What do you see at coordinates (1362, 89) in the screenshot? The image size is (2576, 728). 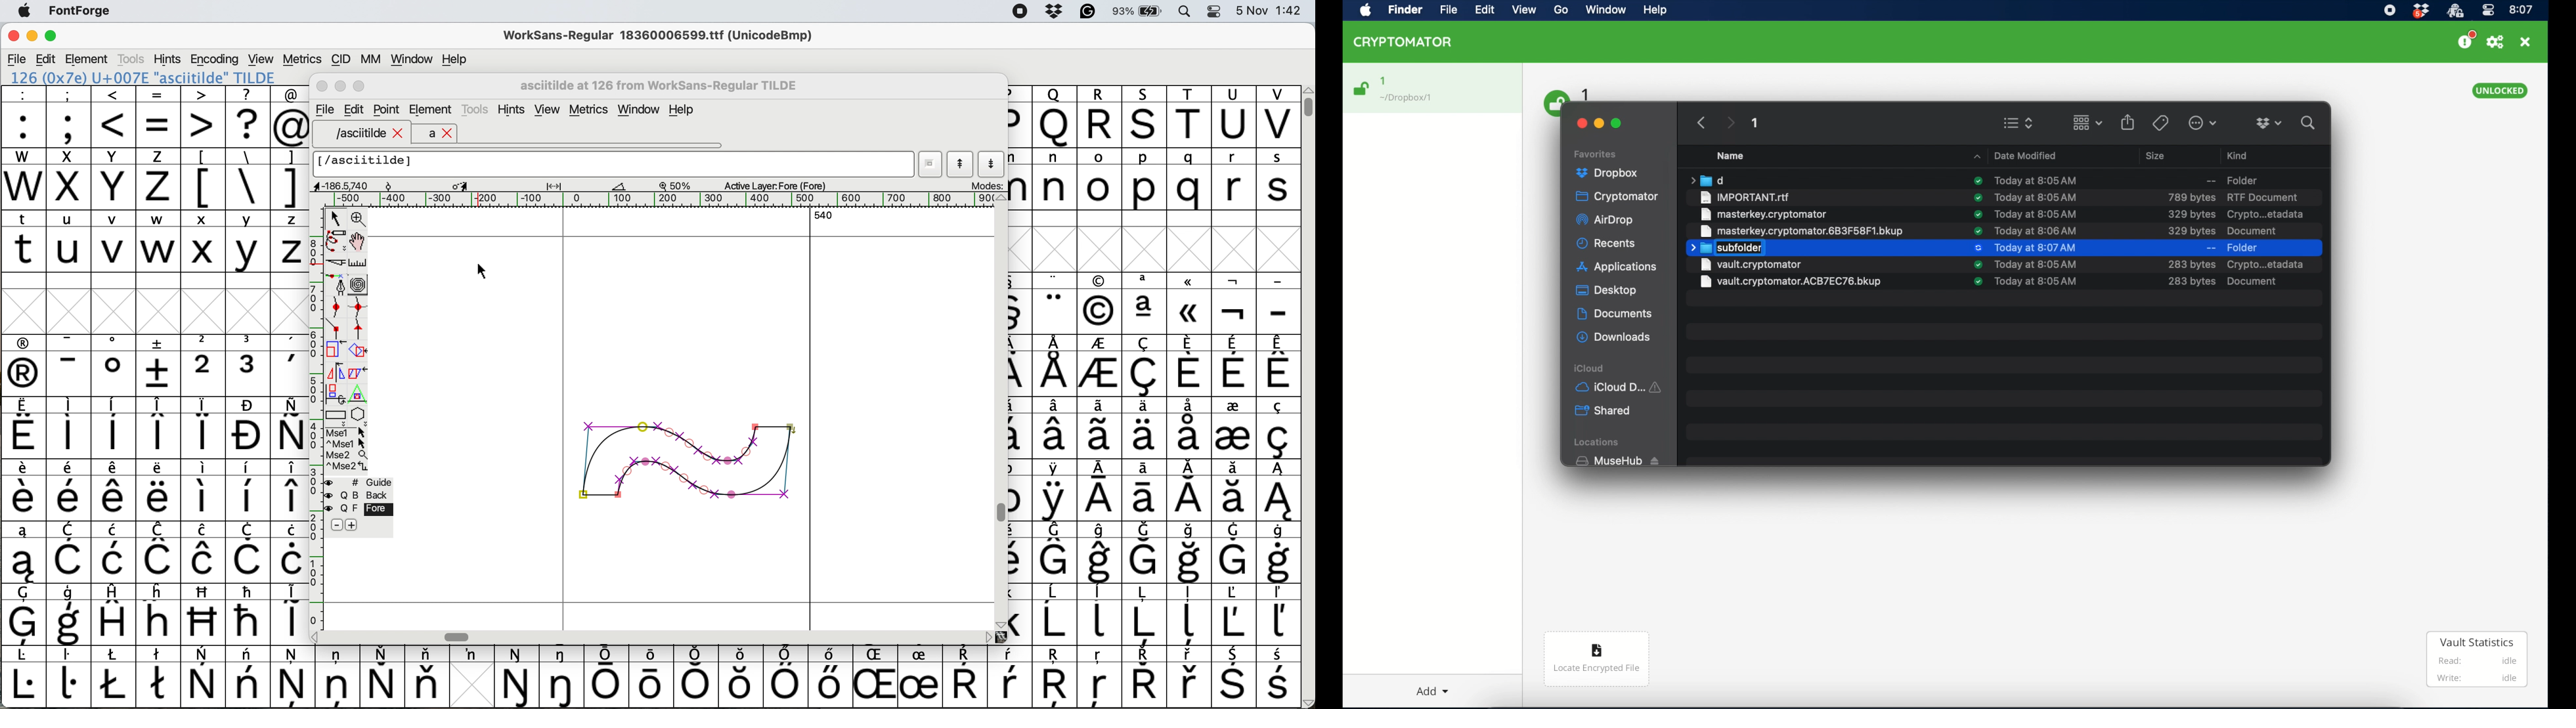 I see `unlocked icon` at bounding box center [1362, 89].